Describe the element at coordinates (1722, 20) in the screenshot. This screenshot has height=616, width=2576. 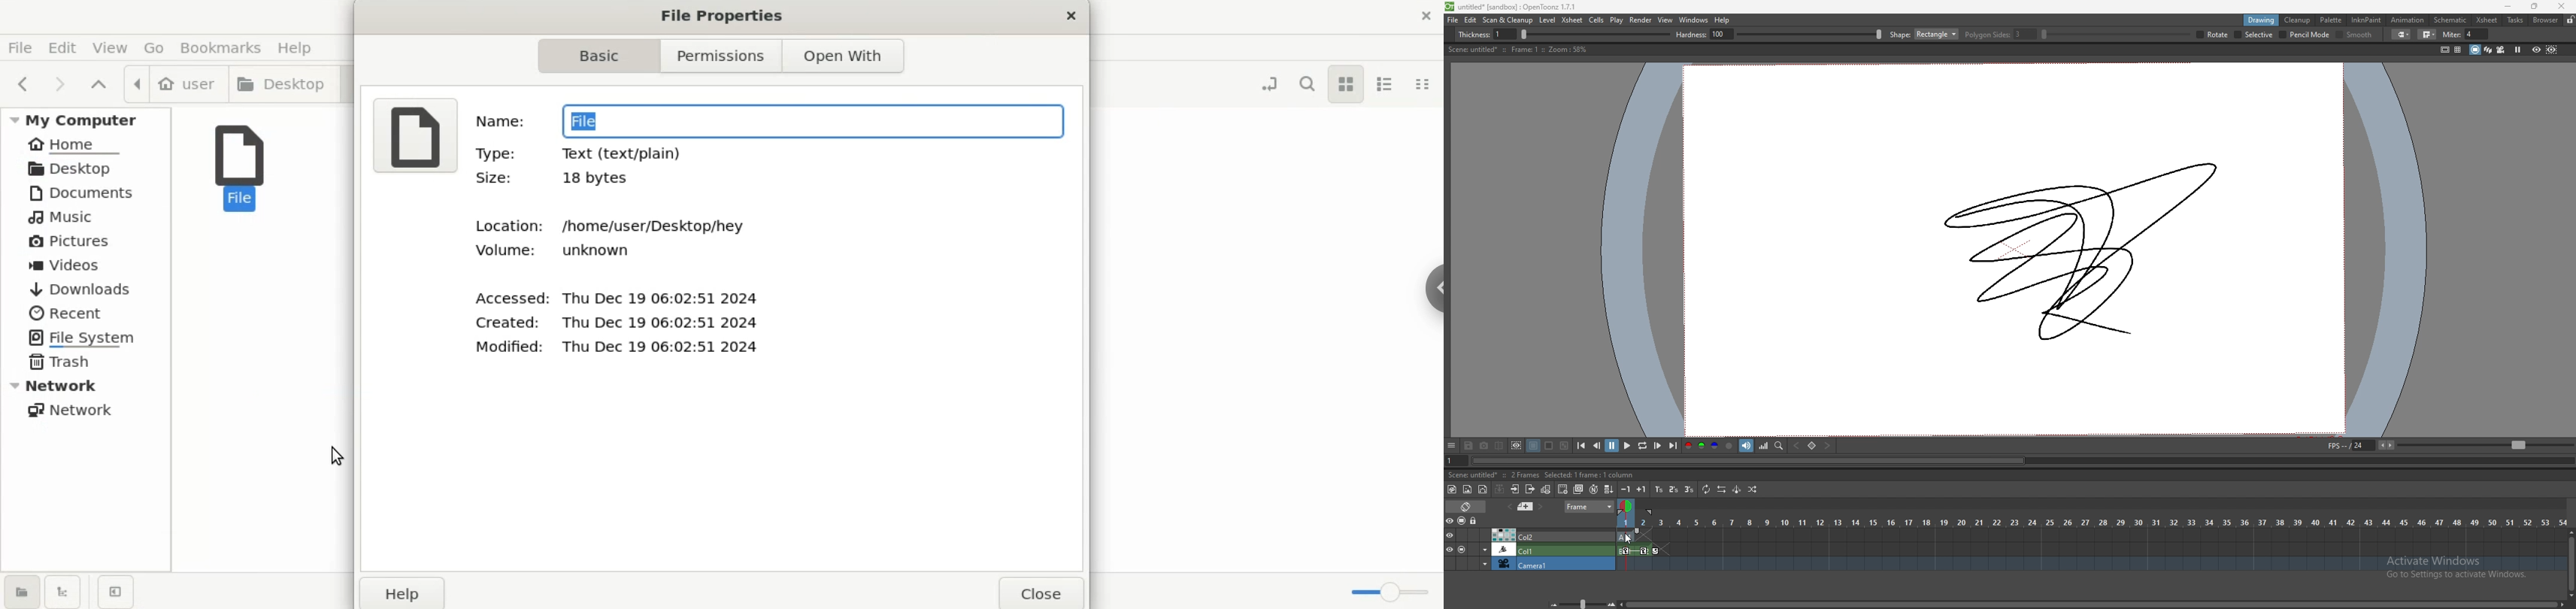
I see `help` at that location.